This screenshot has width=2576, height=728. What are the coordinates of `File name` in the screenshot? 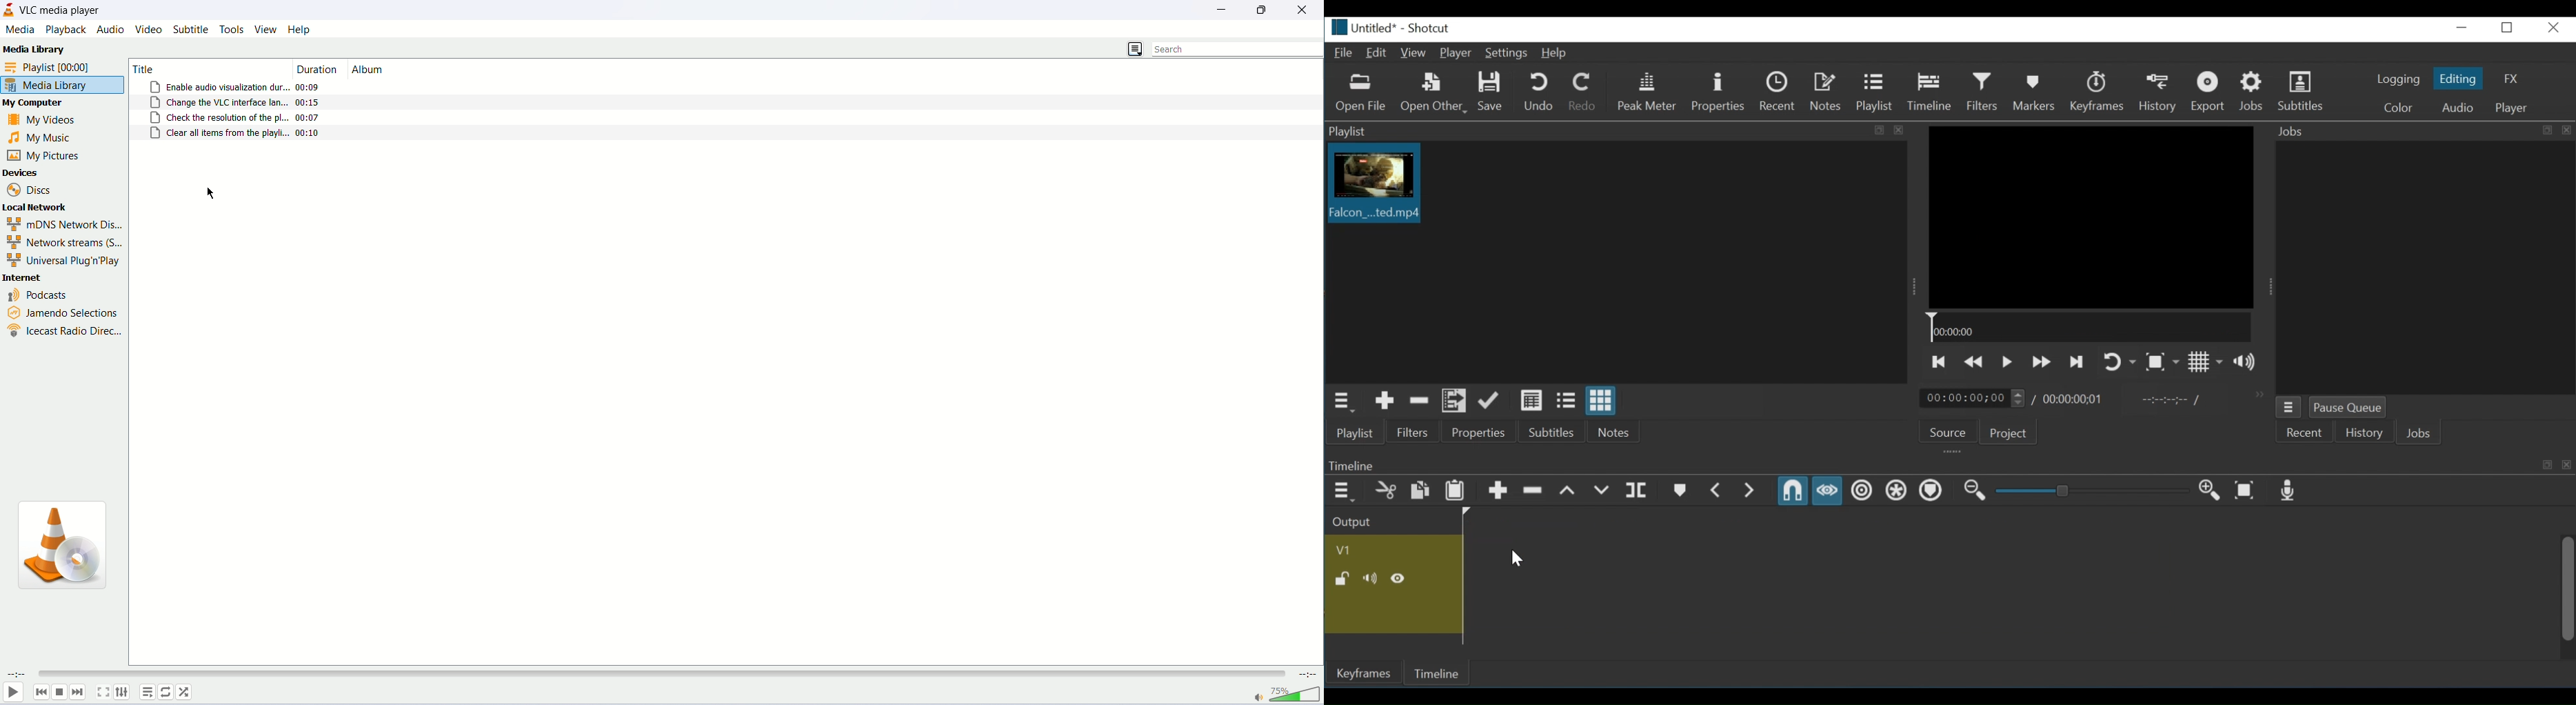 It's located at (1360, 27).